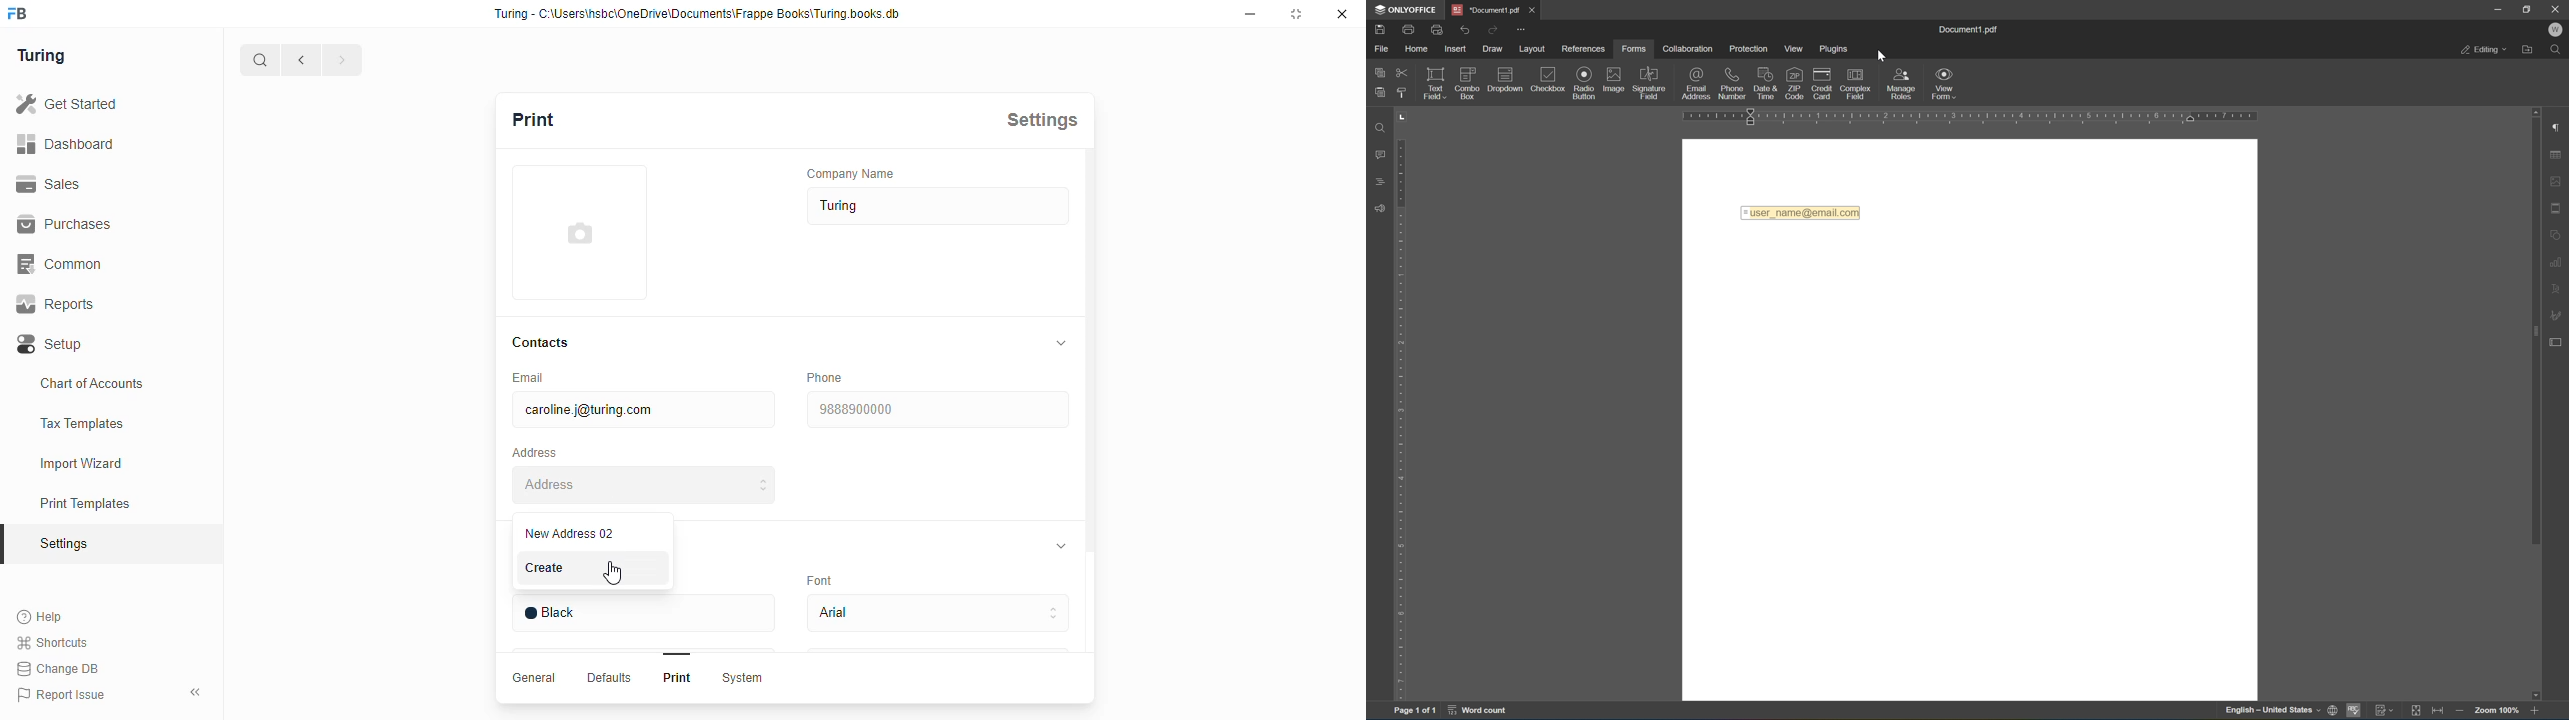 The width and height of the screenshot is (2576, 728). What do you see at coordinates (17, 13) in the screenshot?
I see `FB-logo` at bounding box center [17, 13].